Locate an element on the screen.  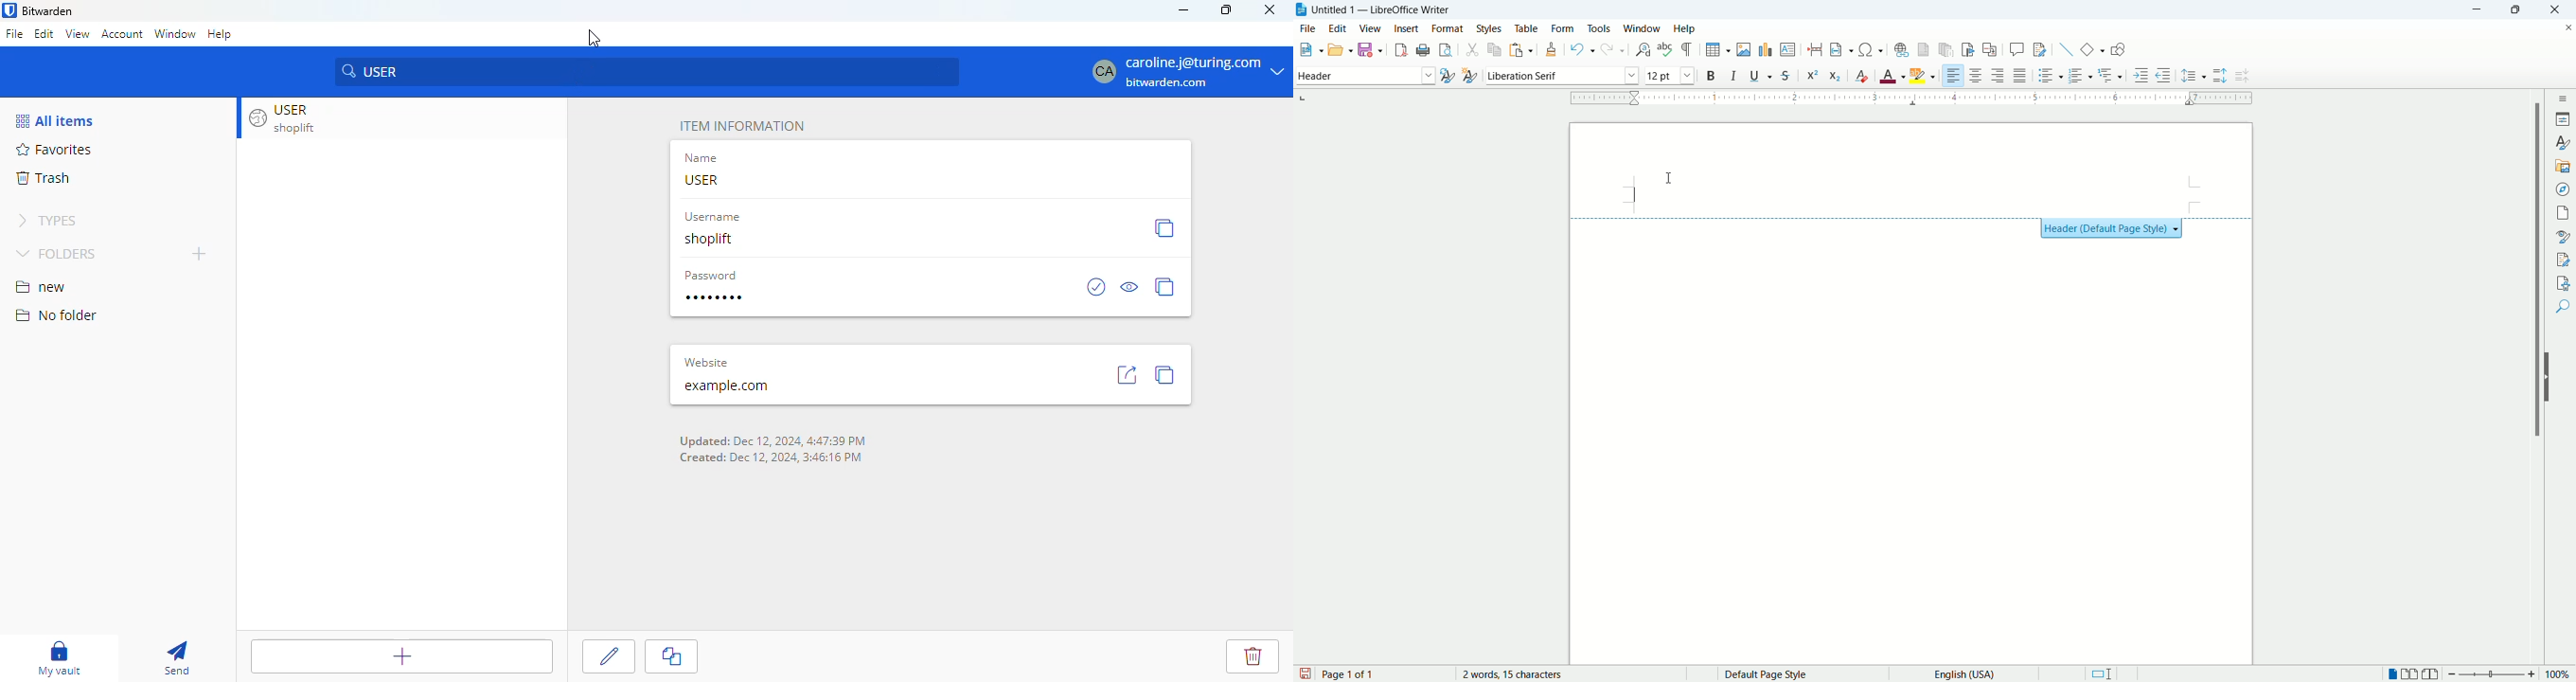
clone formatting is located at coordinates (1551, 50).